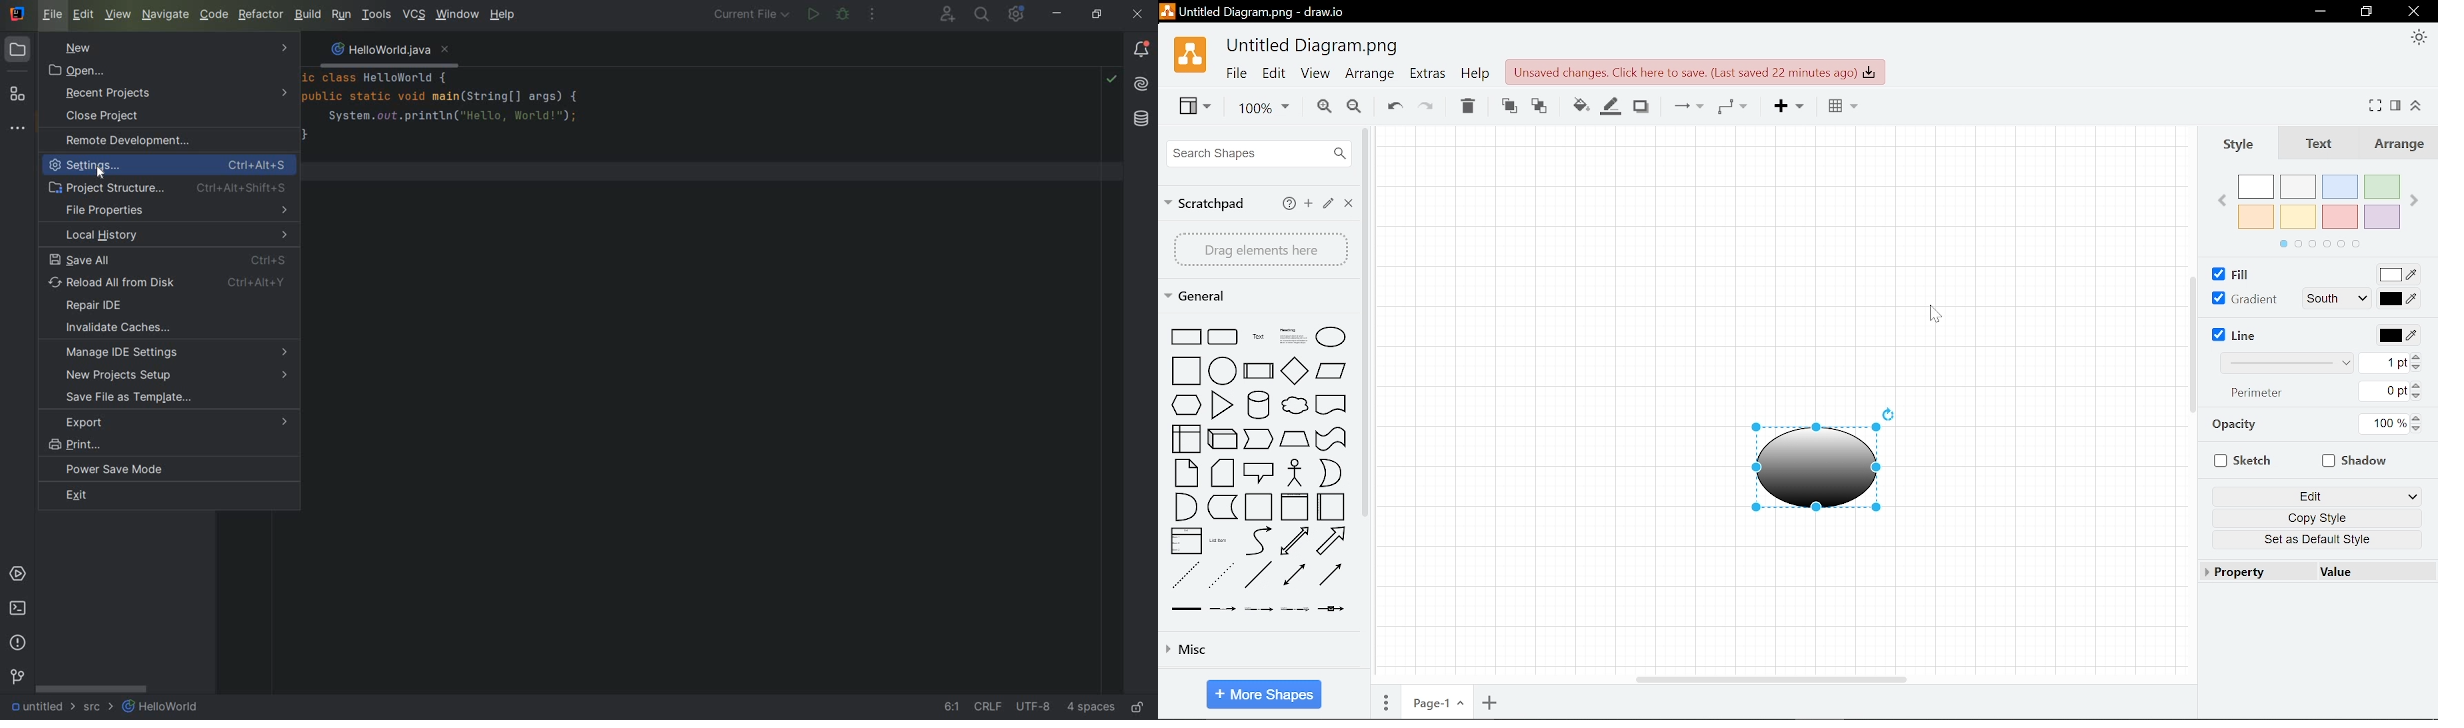  I want to click on Window name - Untitled Diagram.png - draw.io, so click(1259, 12).